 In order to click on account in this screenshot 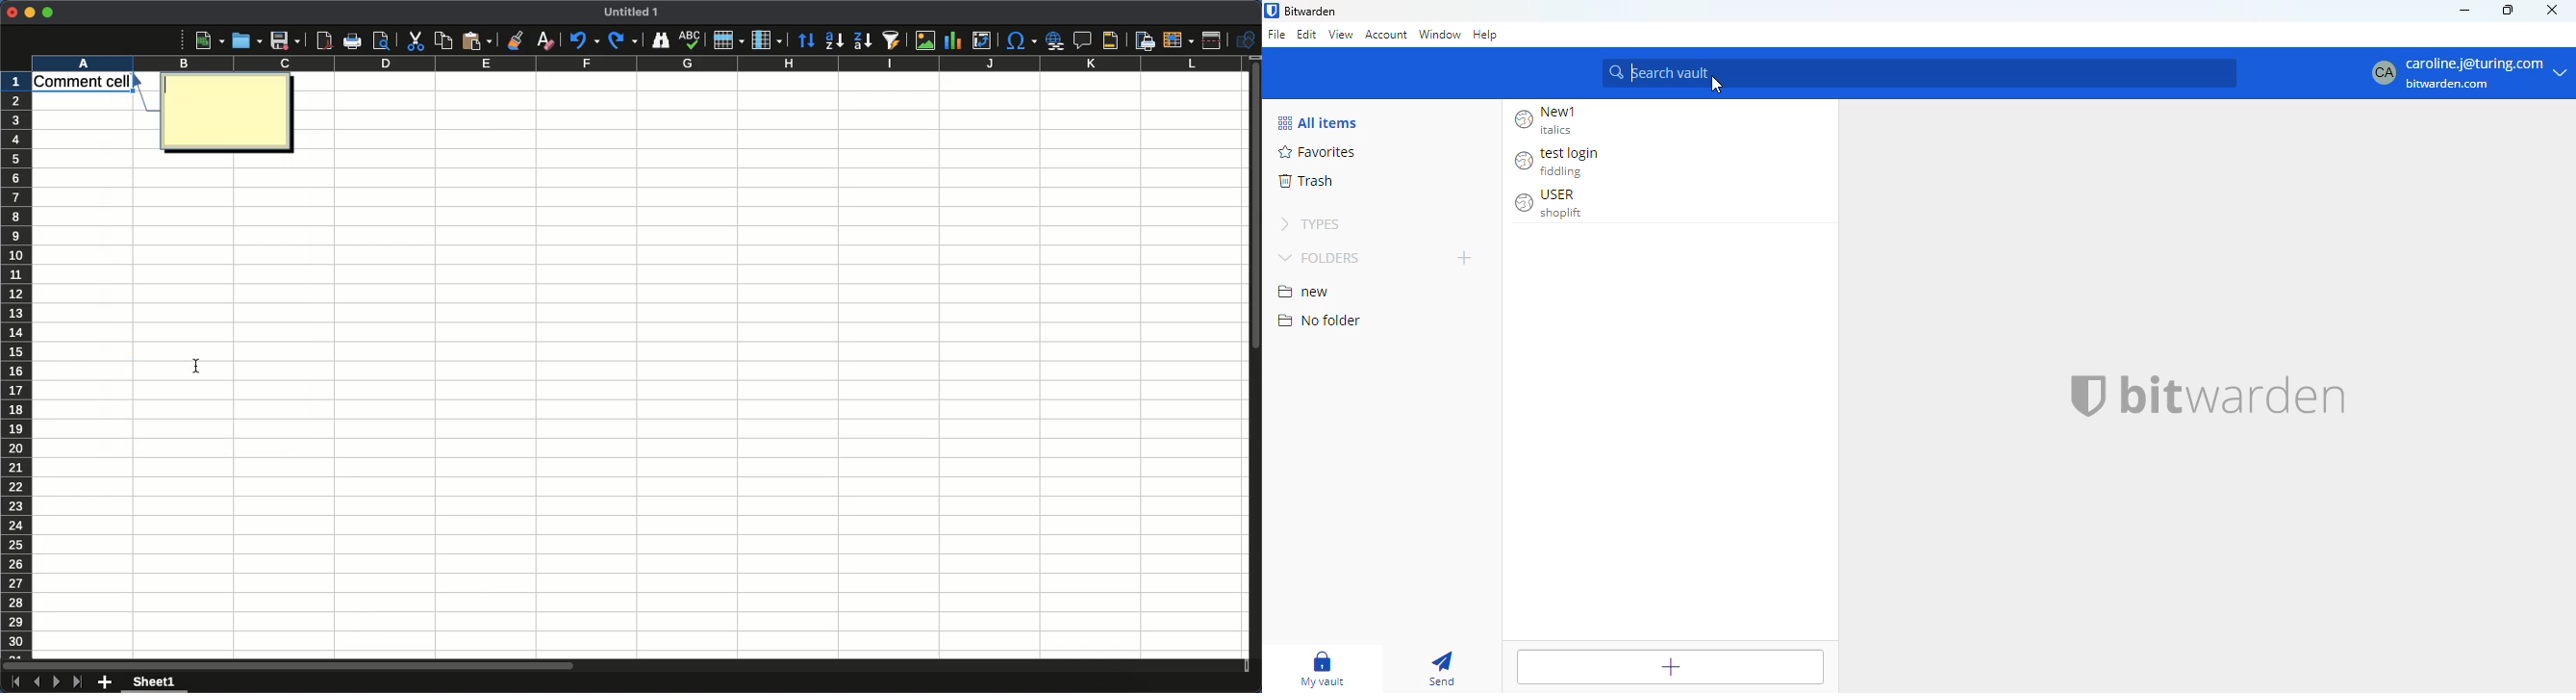, I will do `click(1386, 37)`.